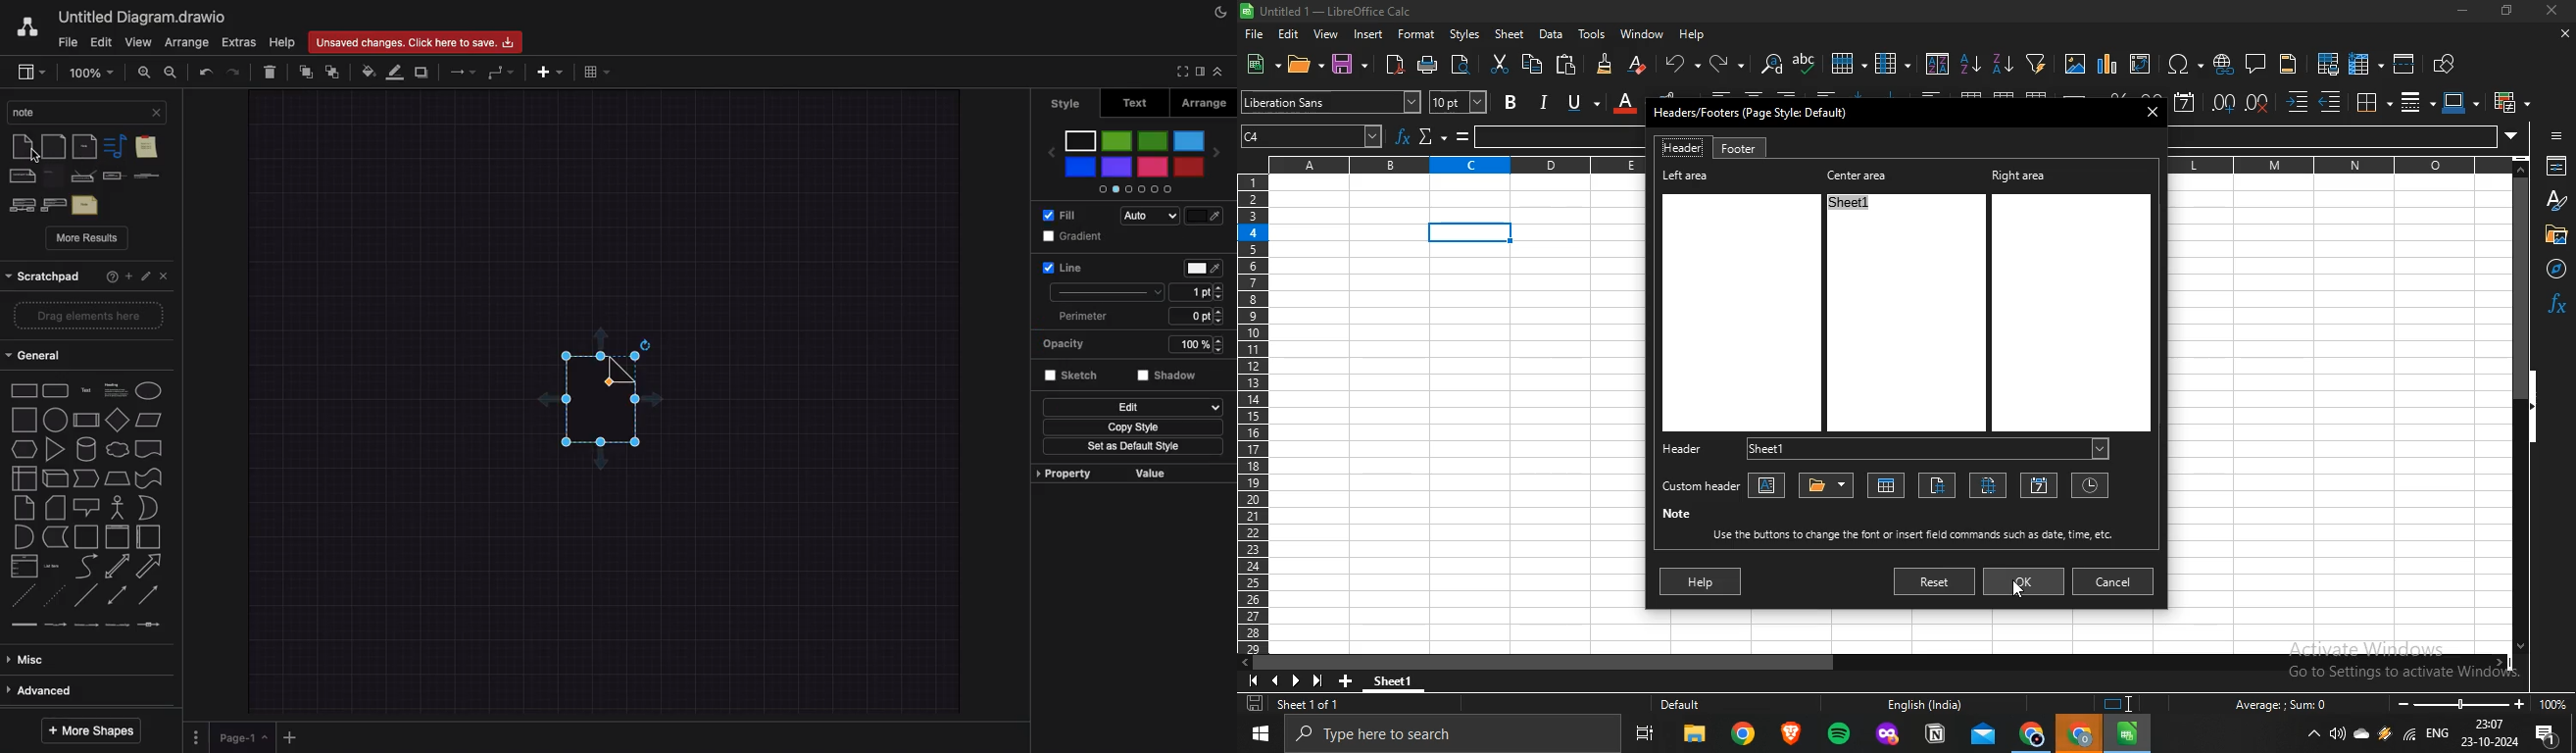  Describe the element at coordinates (1133, 407) in the screenshot. I see `Edit` at that location.